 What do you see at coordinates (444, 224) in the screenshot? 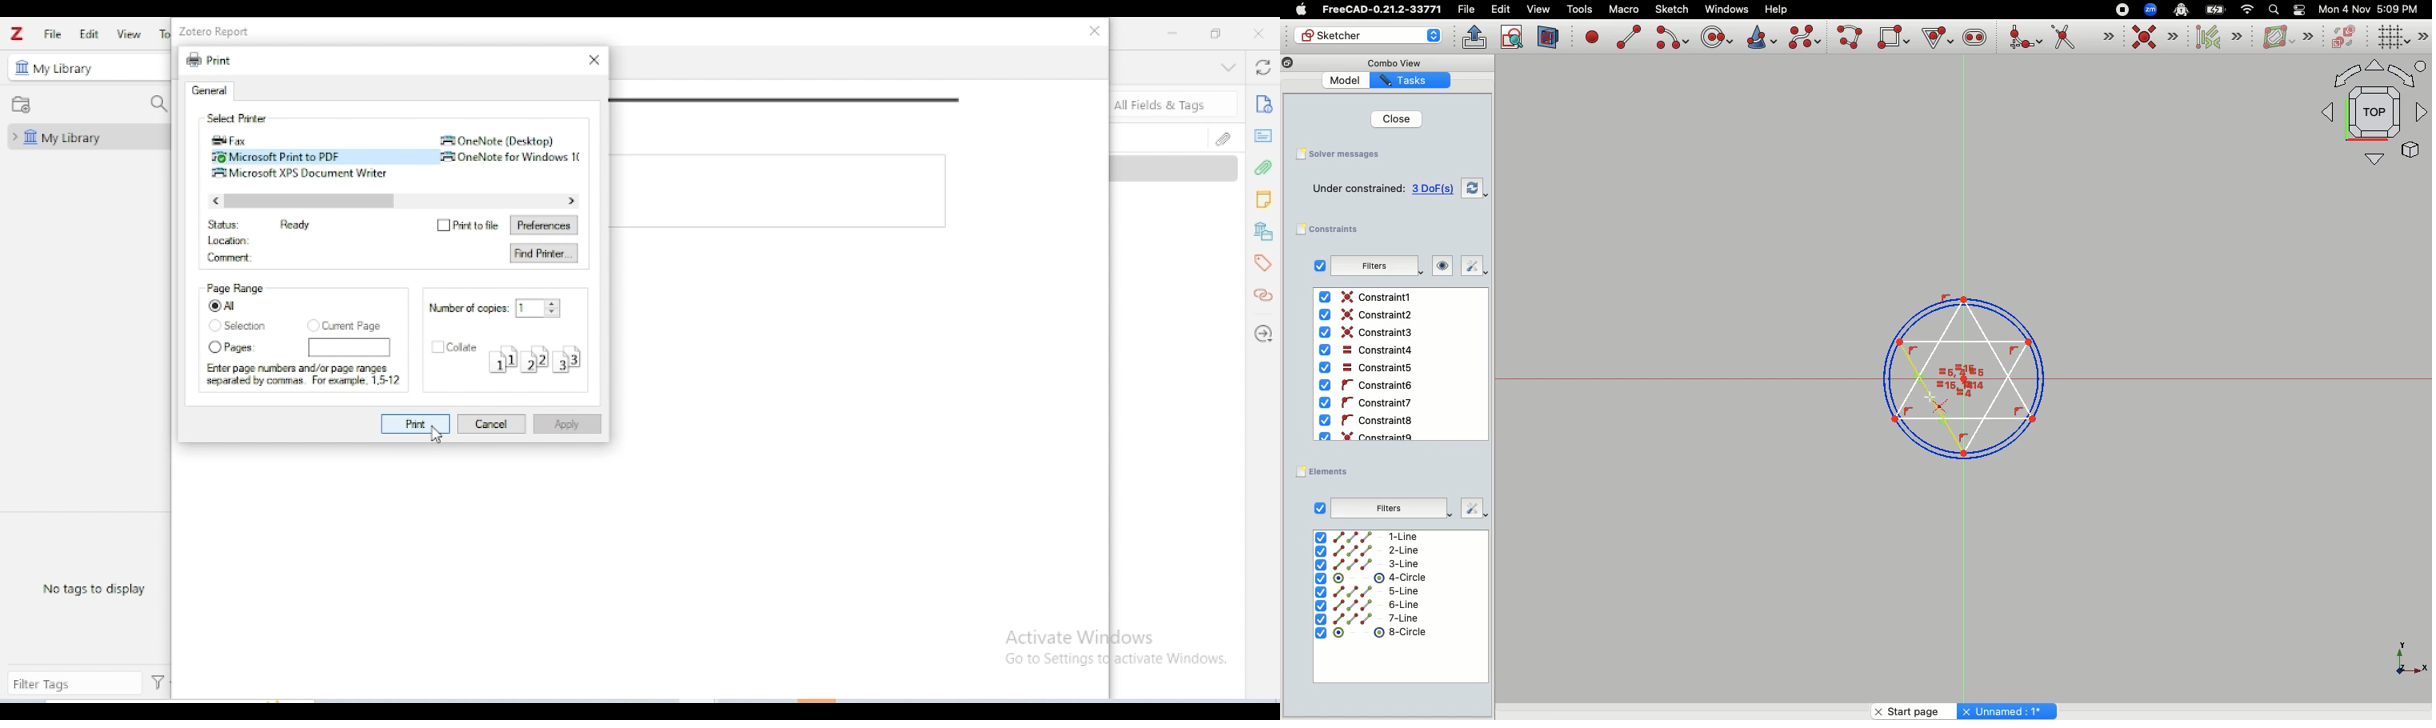
I see `Checkbox` at bounding box center [444, 224].